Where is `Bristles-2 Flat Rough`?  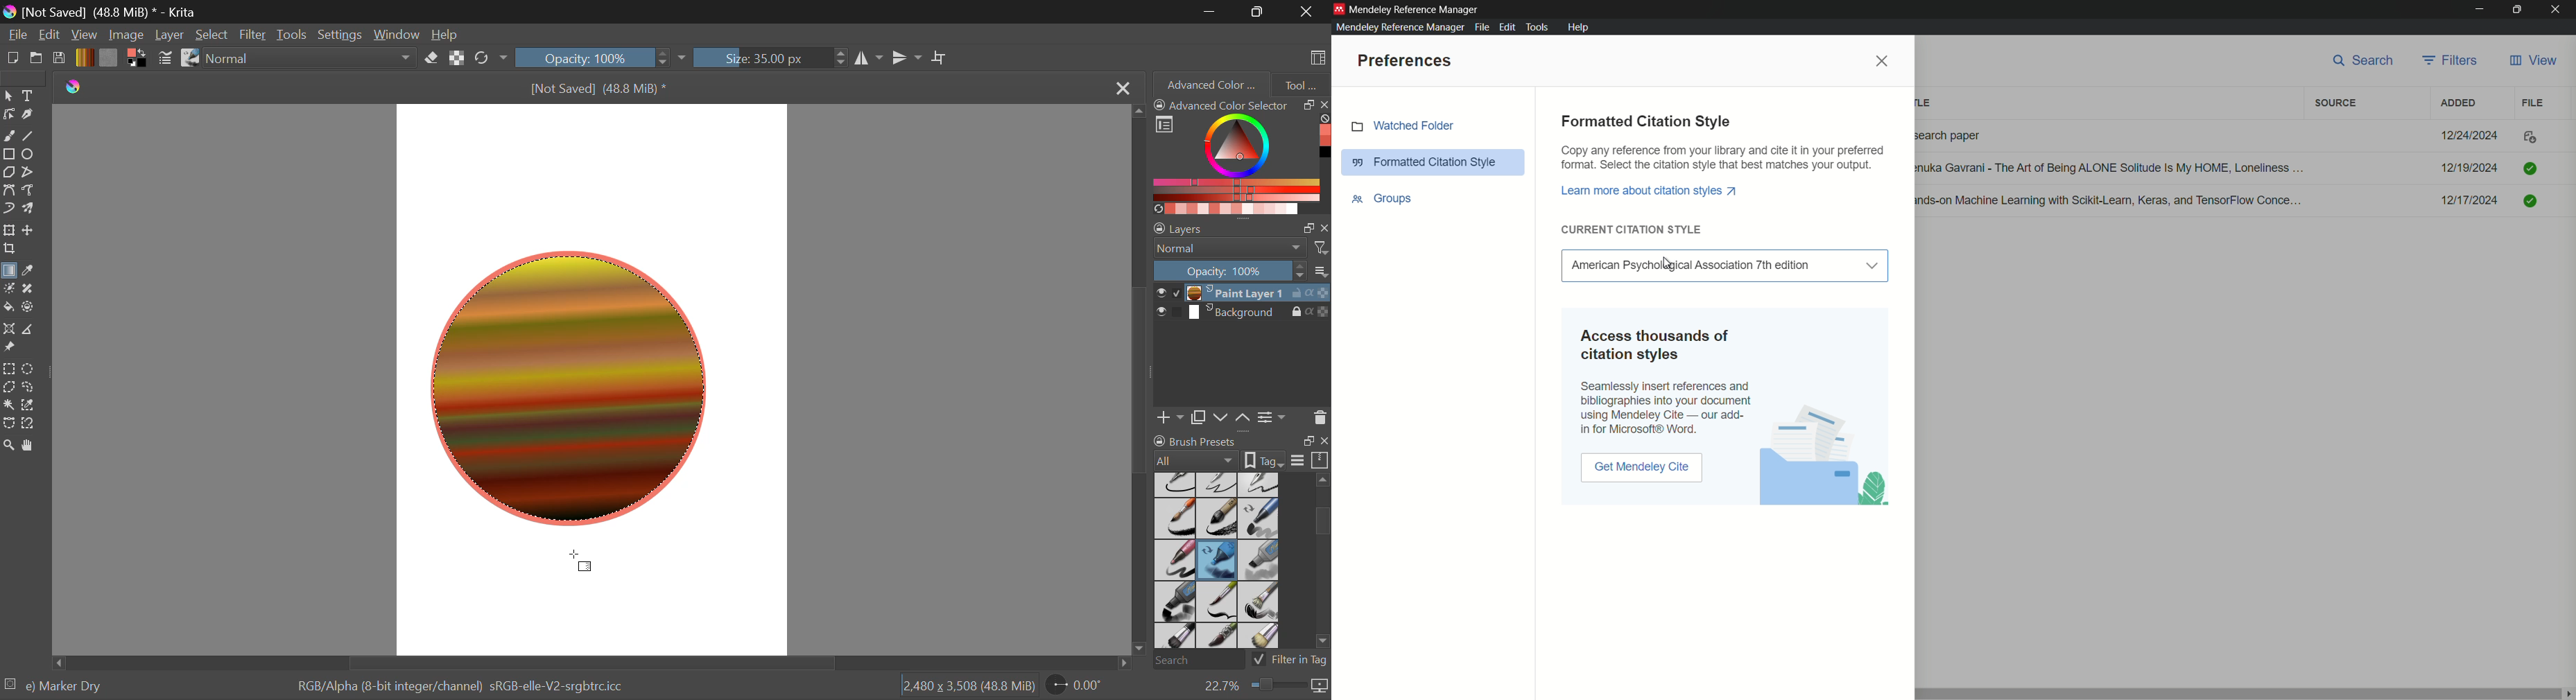 Bristles-2 Flat Rough is located at coordinates (1261, 602).